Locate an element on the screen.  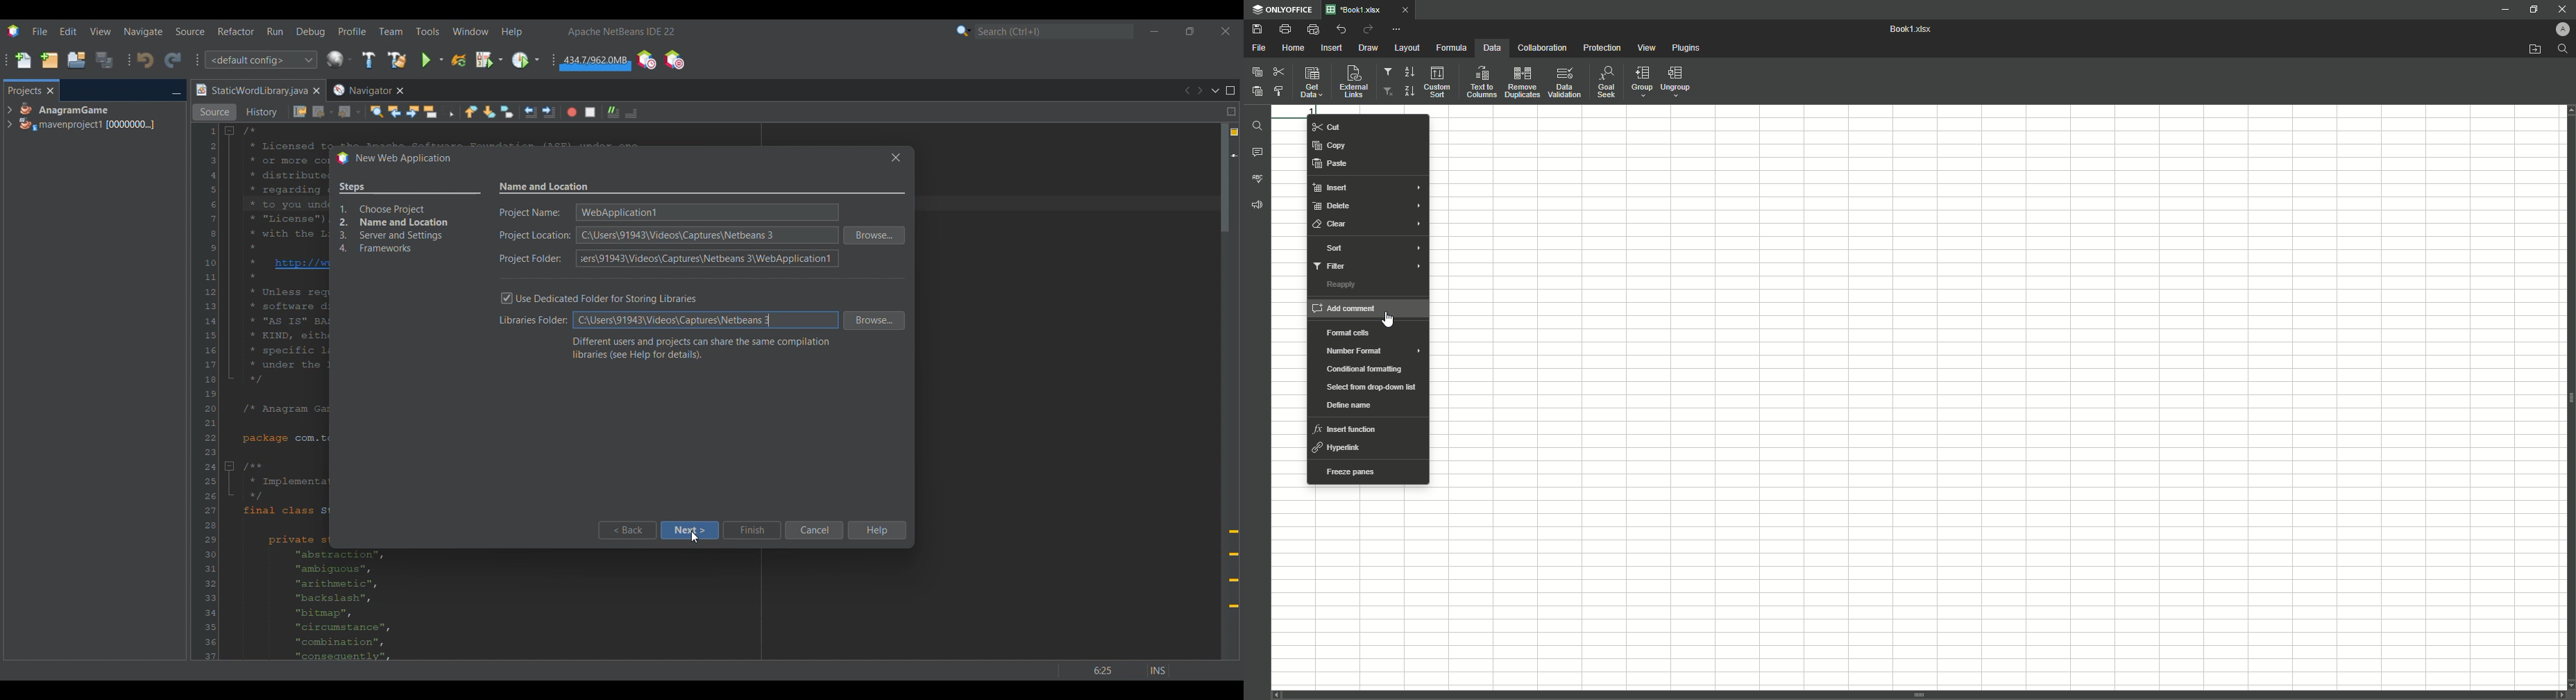
Next highlighted by cursor is located at coordinates (690, 530).